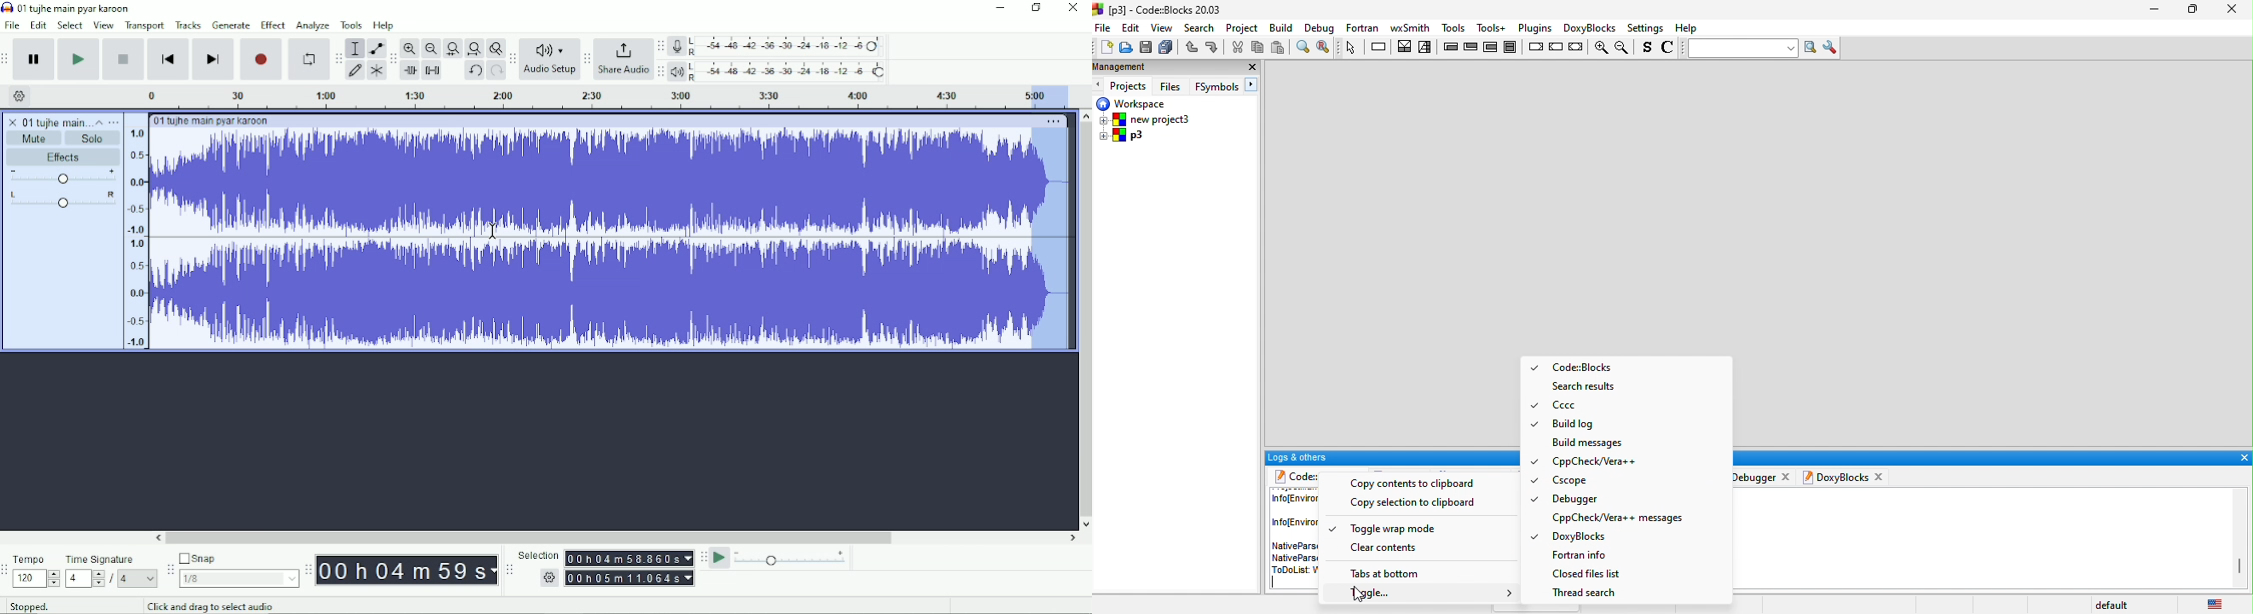  I want to click on build message, so click(1591, 442).